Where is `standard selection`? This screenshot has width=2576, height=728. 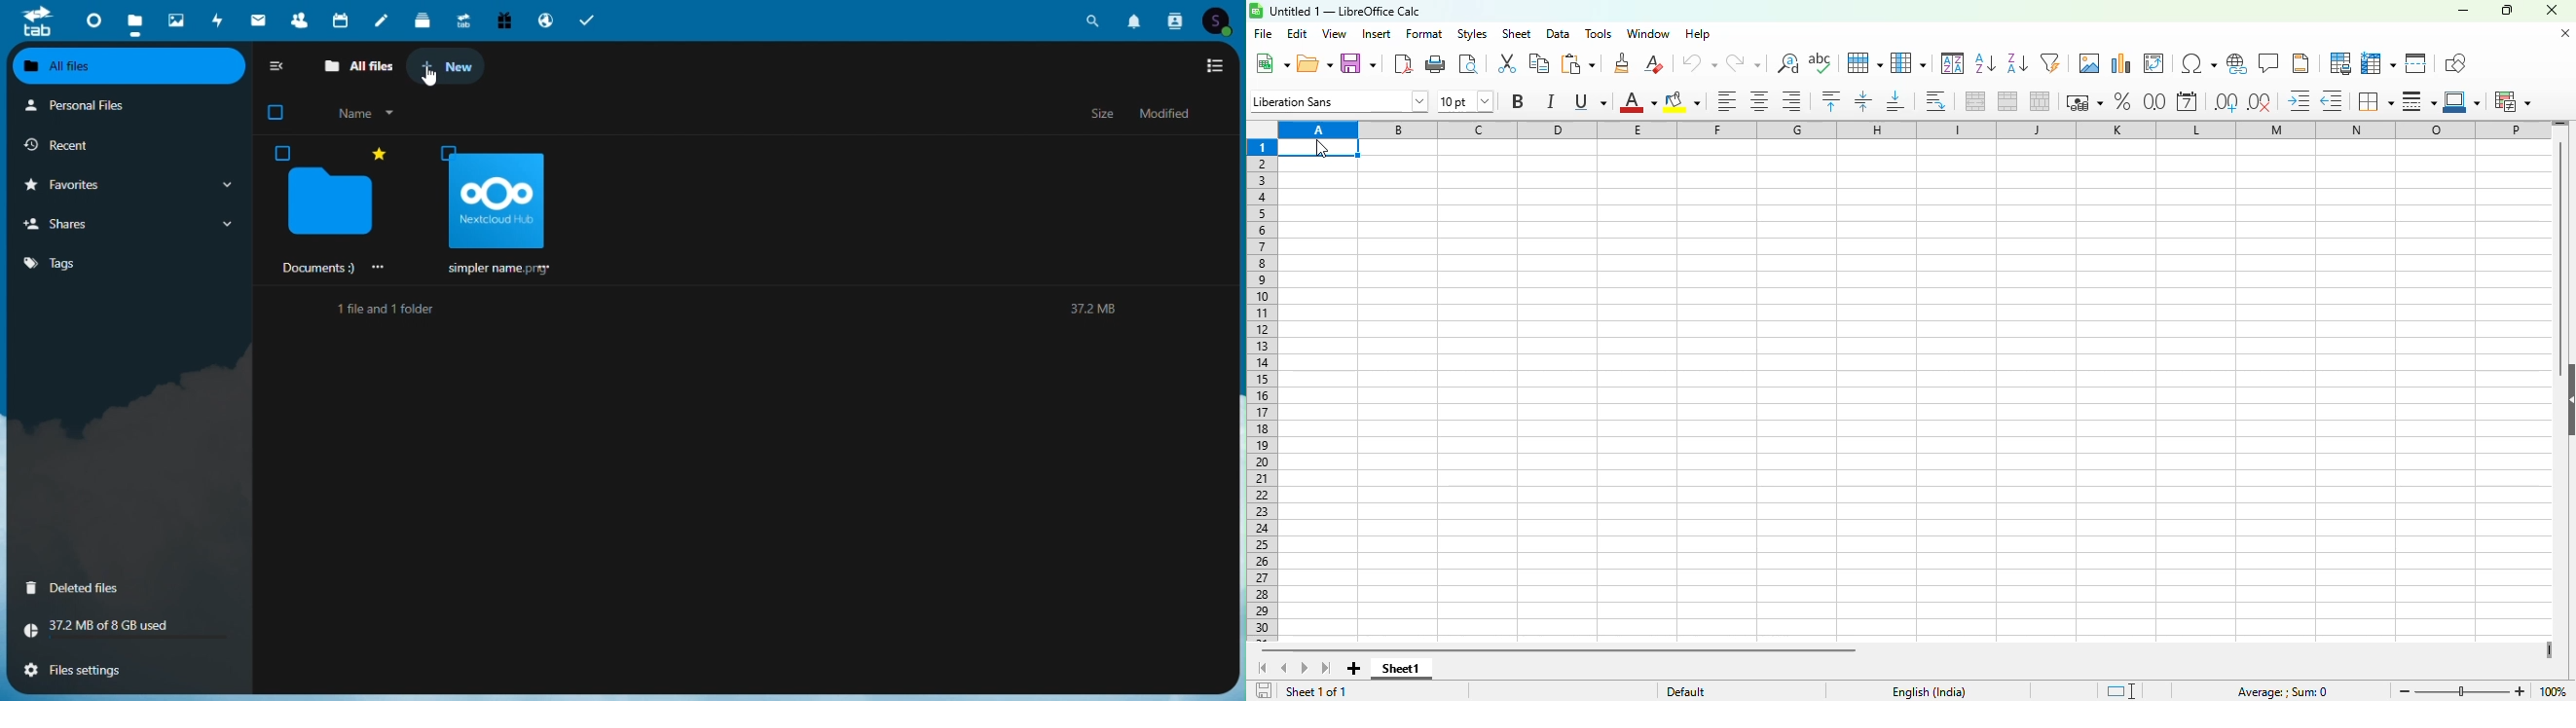
standard selection is located at coordinates (2121, 691).